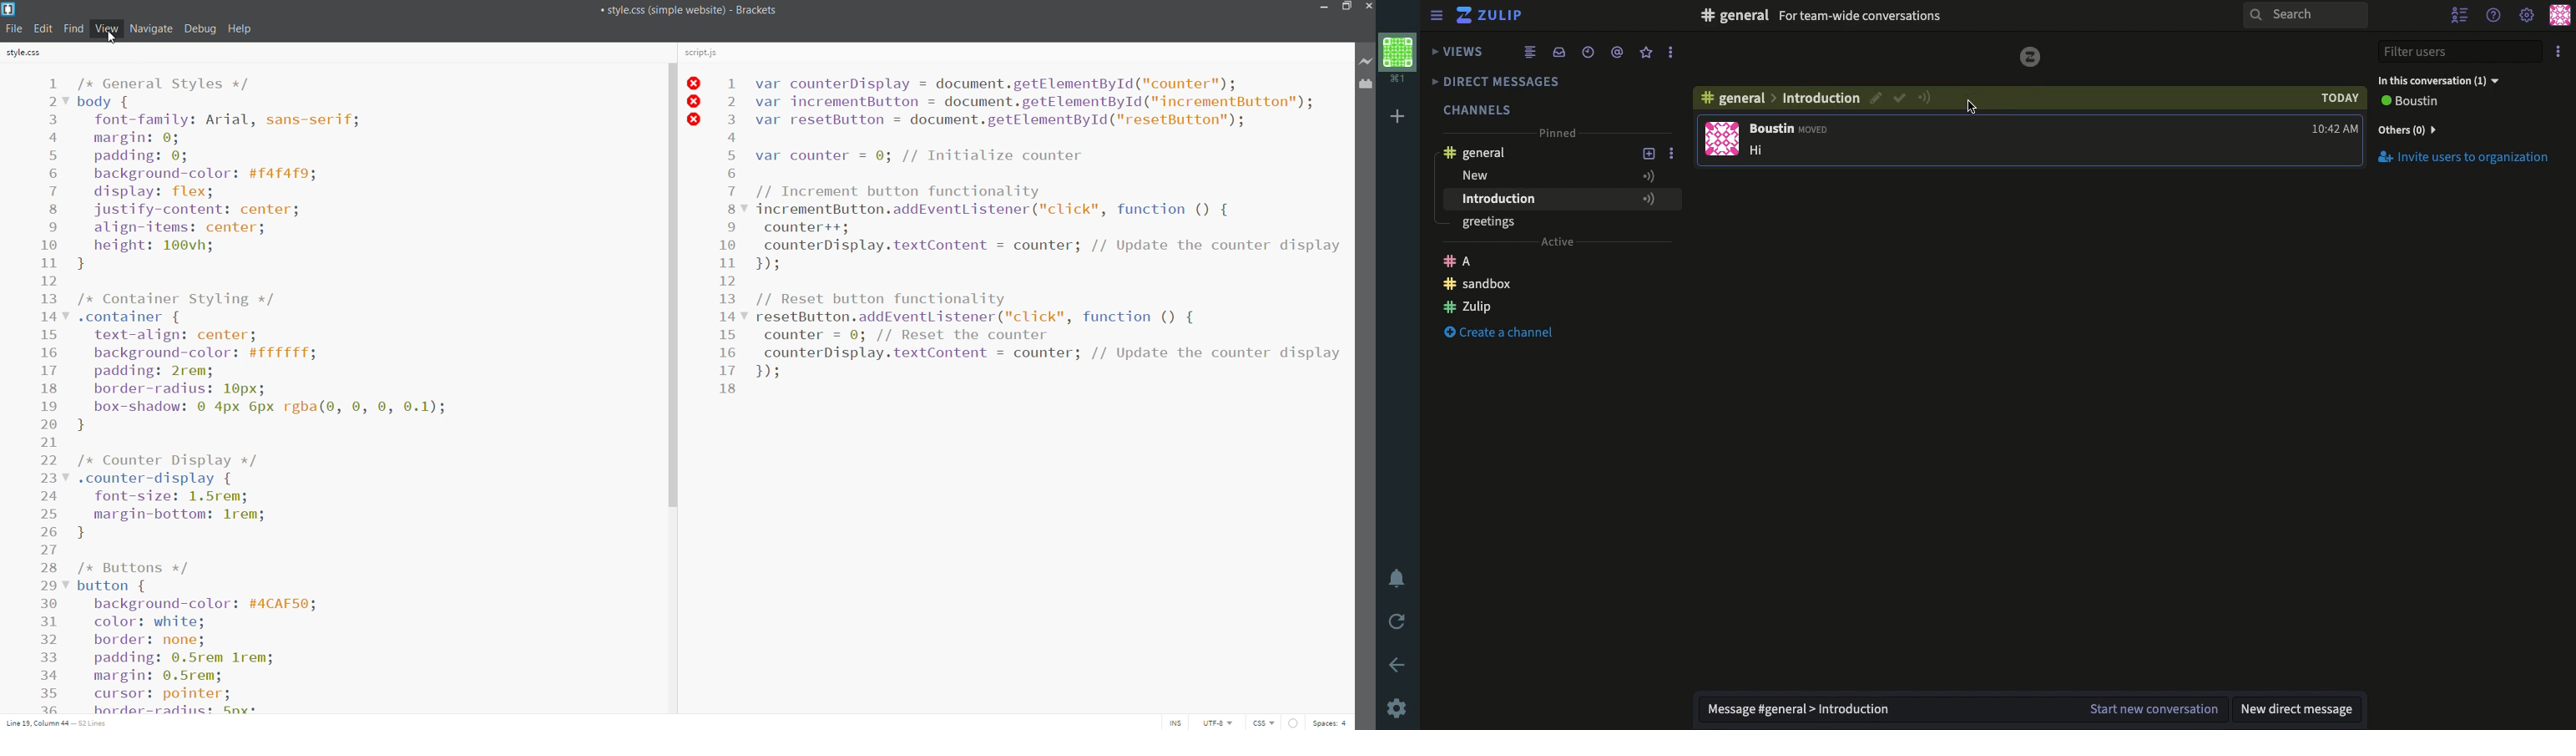  What do you see at coordinates (1736, 101) in the screenshot?
I see `Channel` at bounding box center [1736, 101].